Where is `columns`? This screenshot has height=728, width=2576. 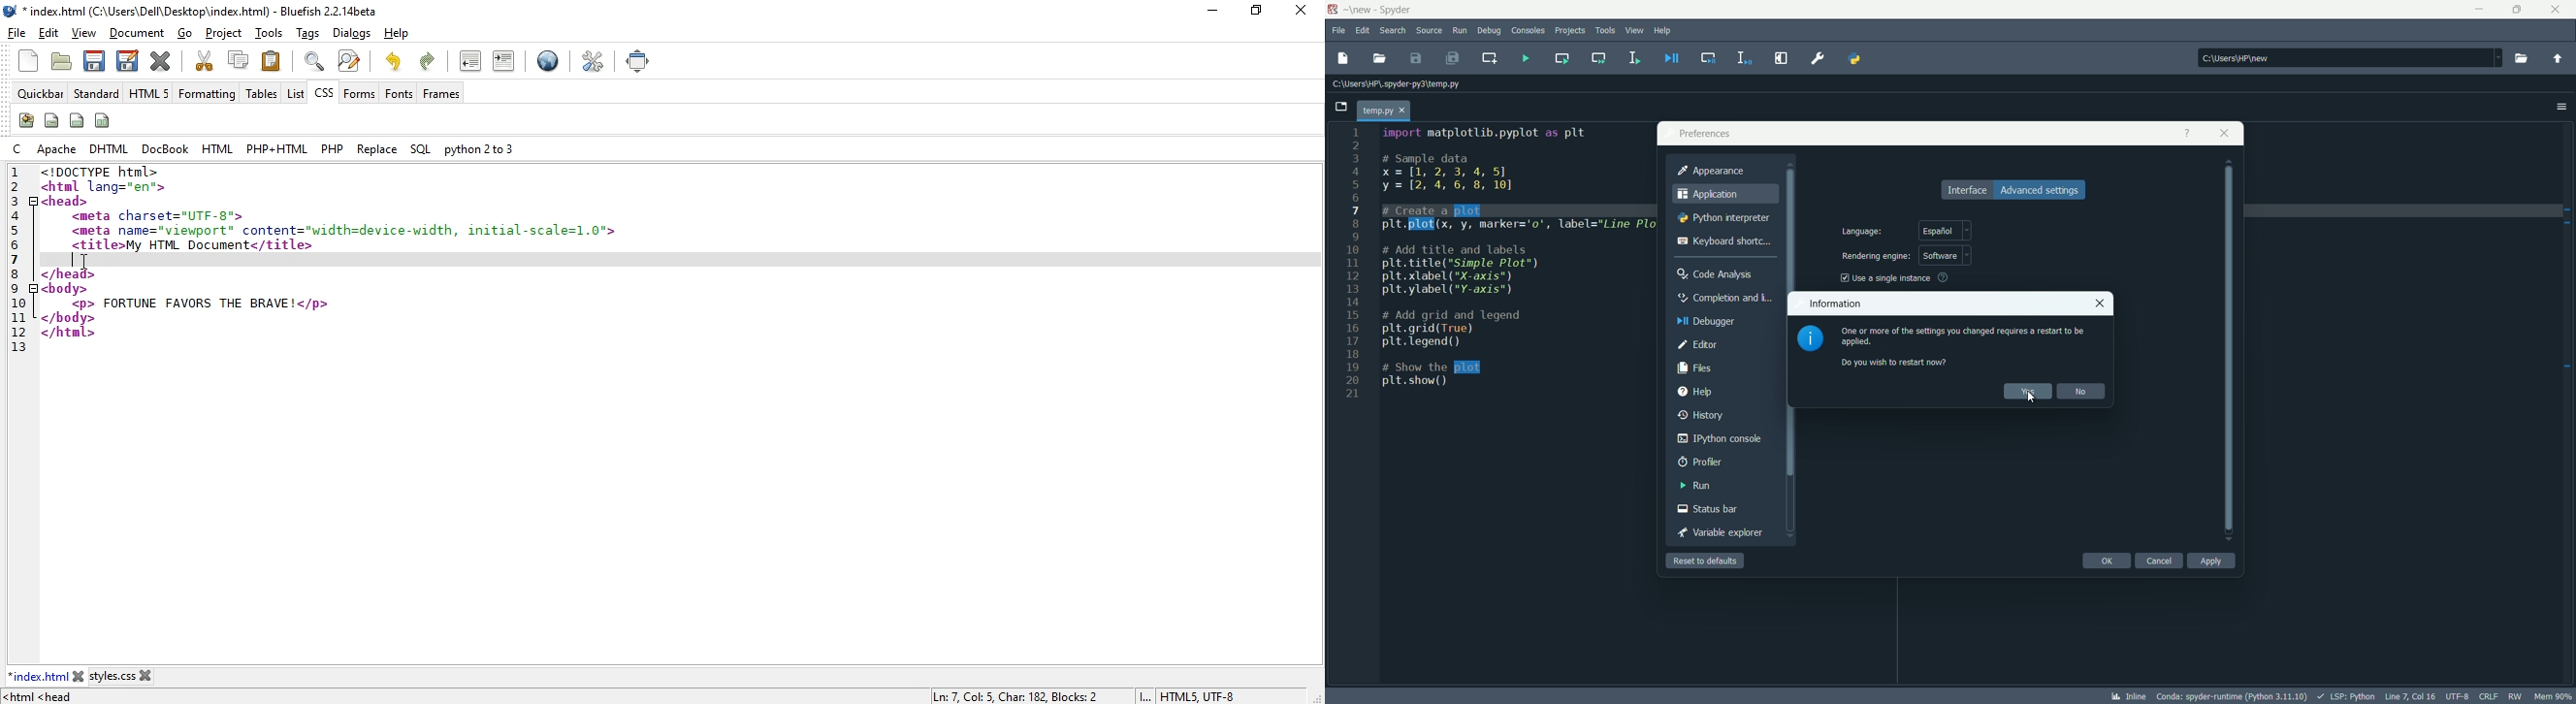 columns is located at coordinates (104, 120).